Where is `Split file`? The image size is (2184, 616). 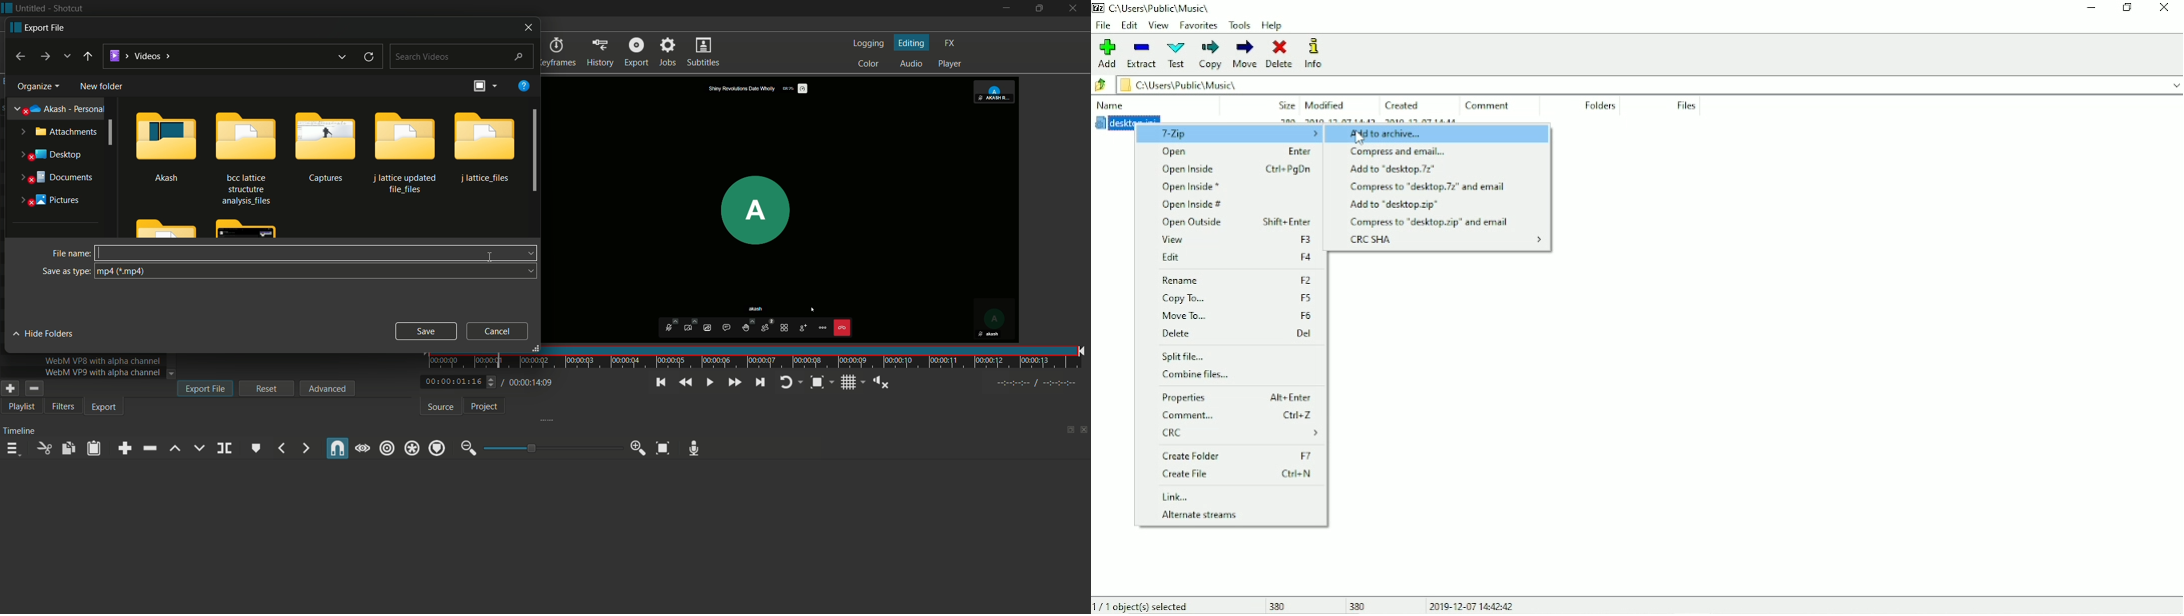
Split file is located at coordinates (1188, 357).